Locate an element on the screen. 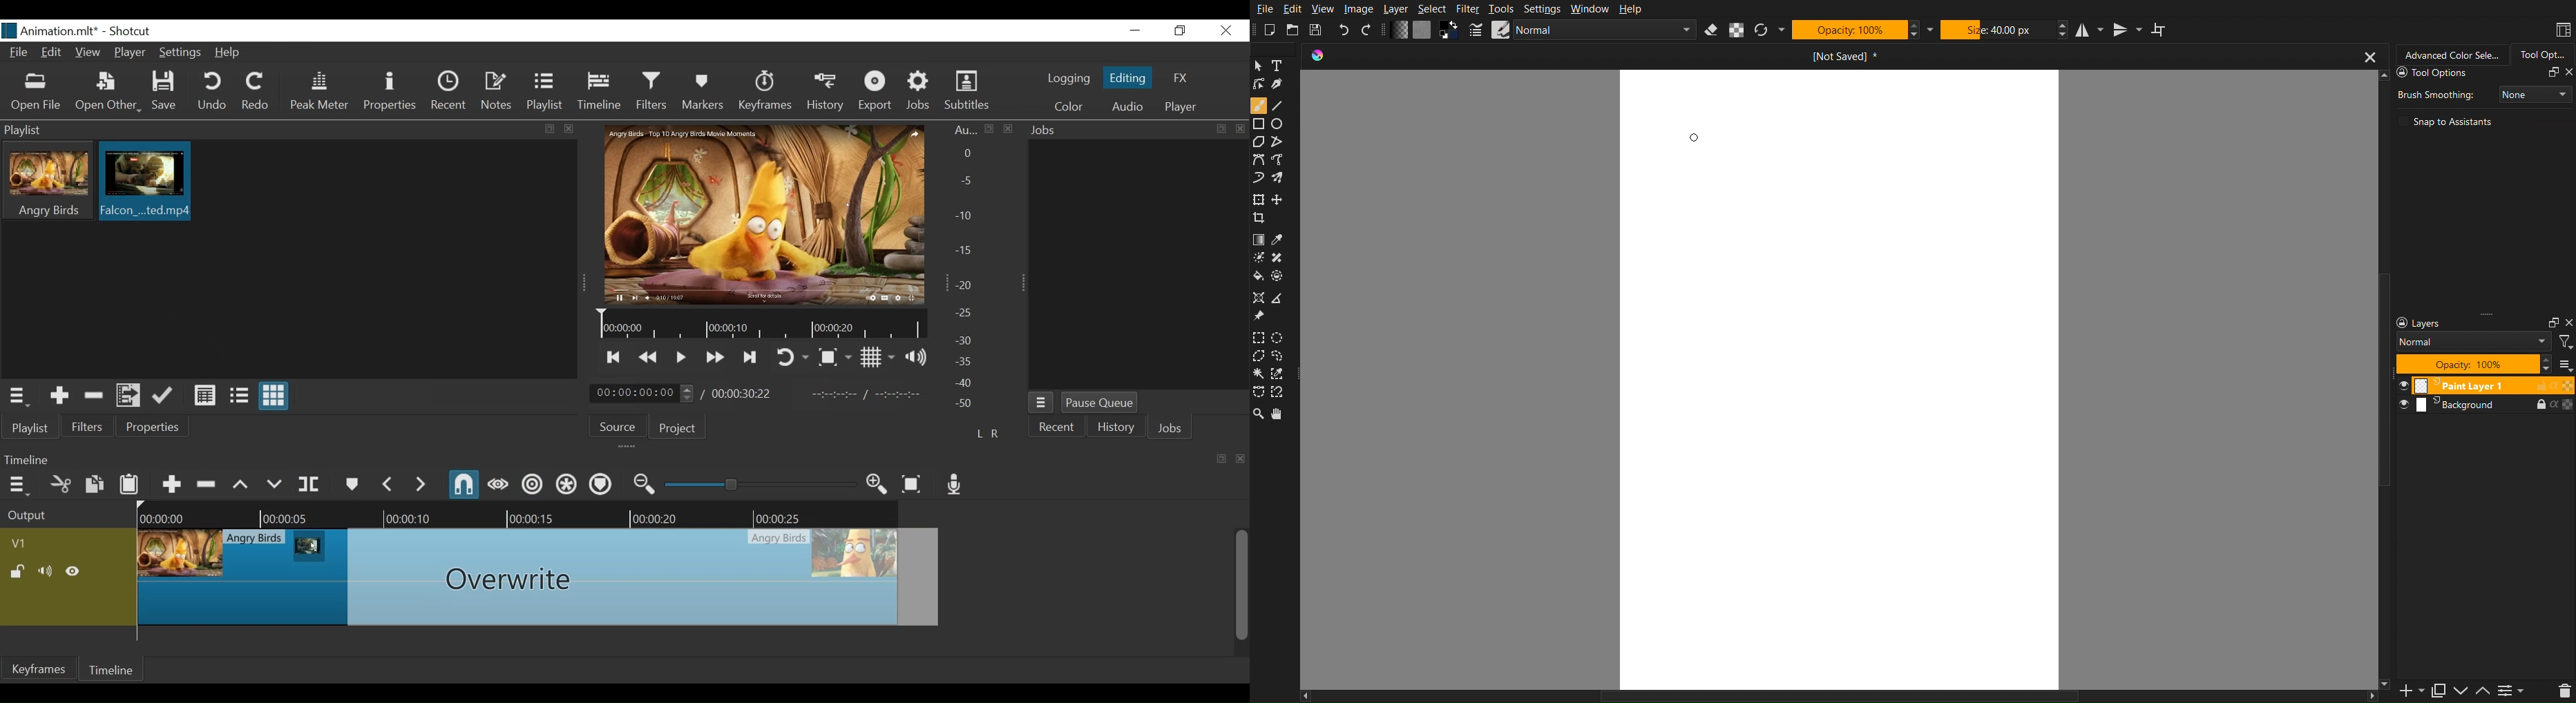  Restore is located at coordinates (1181, 31).